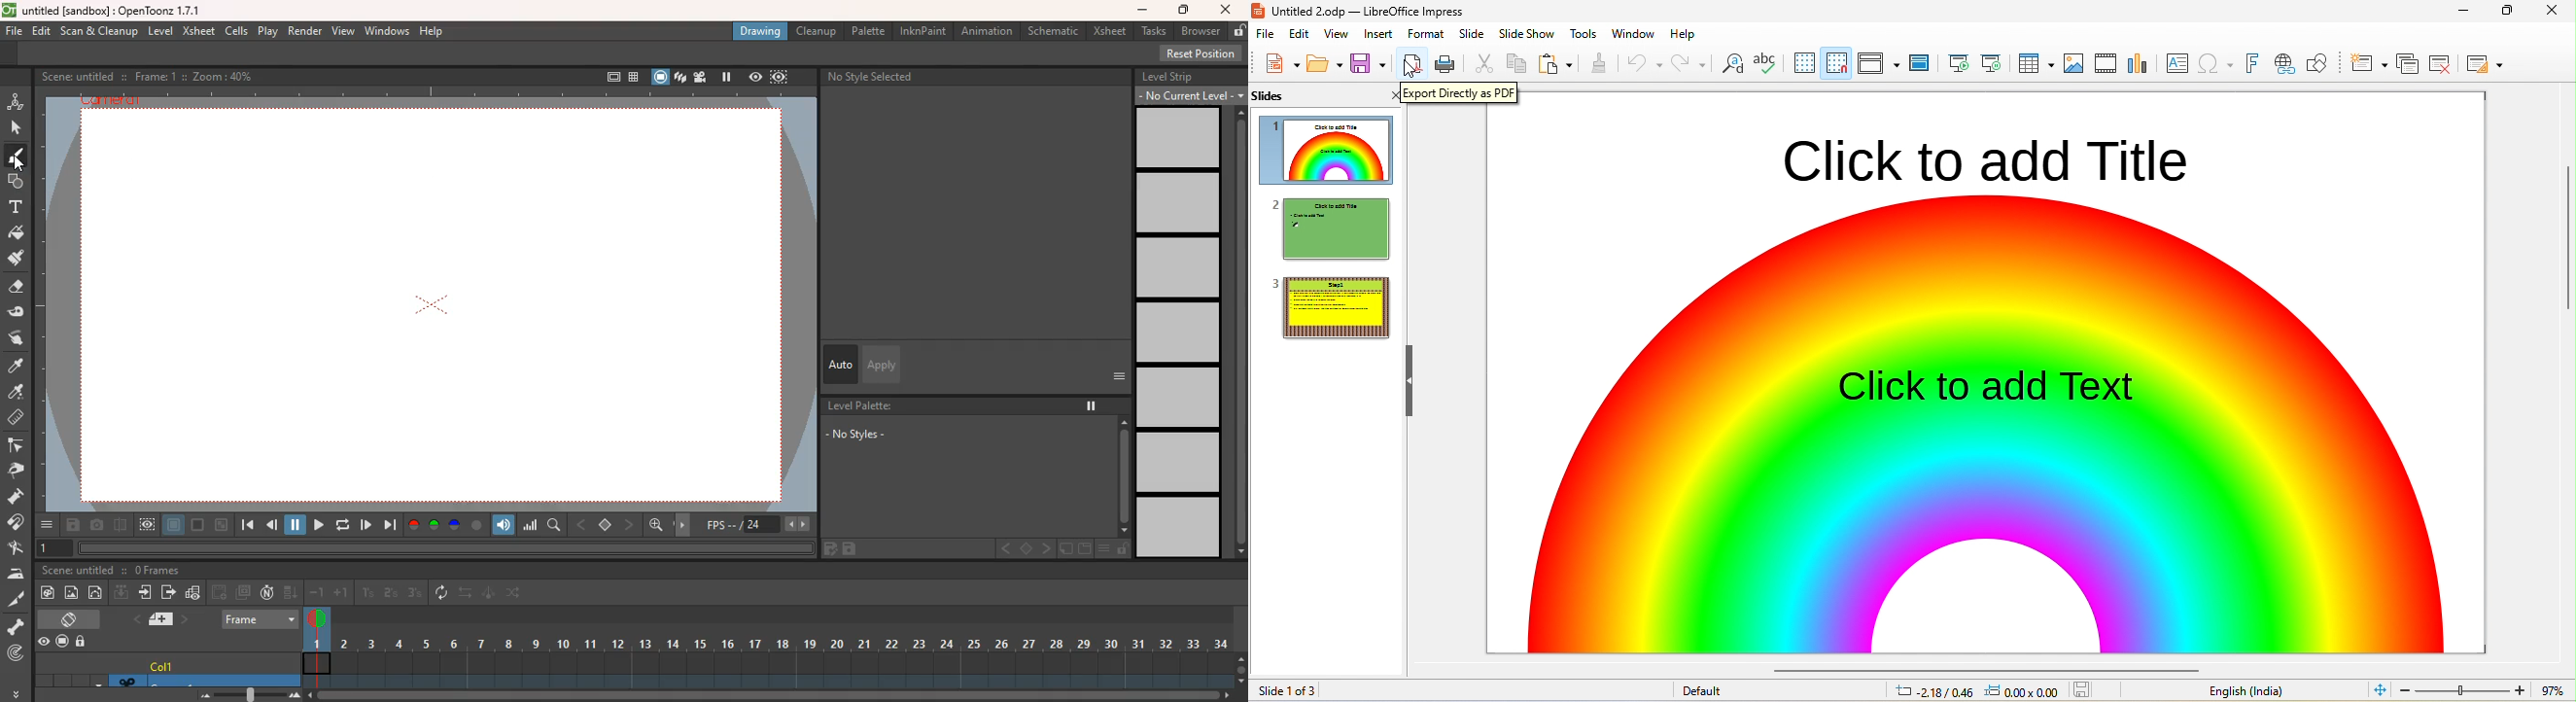 The image size is (2576, 728). What do you see at coordinates (157, 620) in the screenshot?
I see `layer` at bounding box center [157, 620].